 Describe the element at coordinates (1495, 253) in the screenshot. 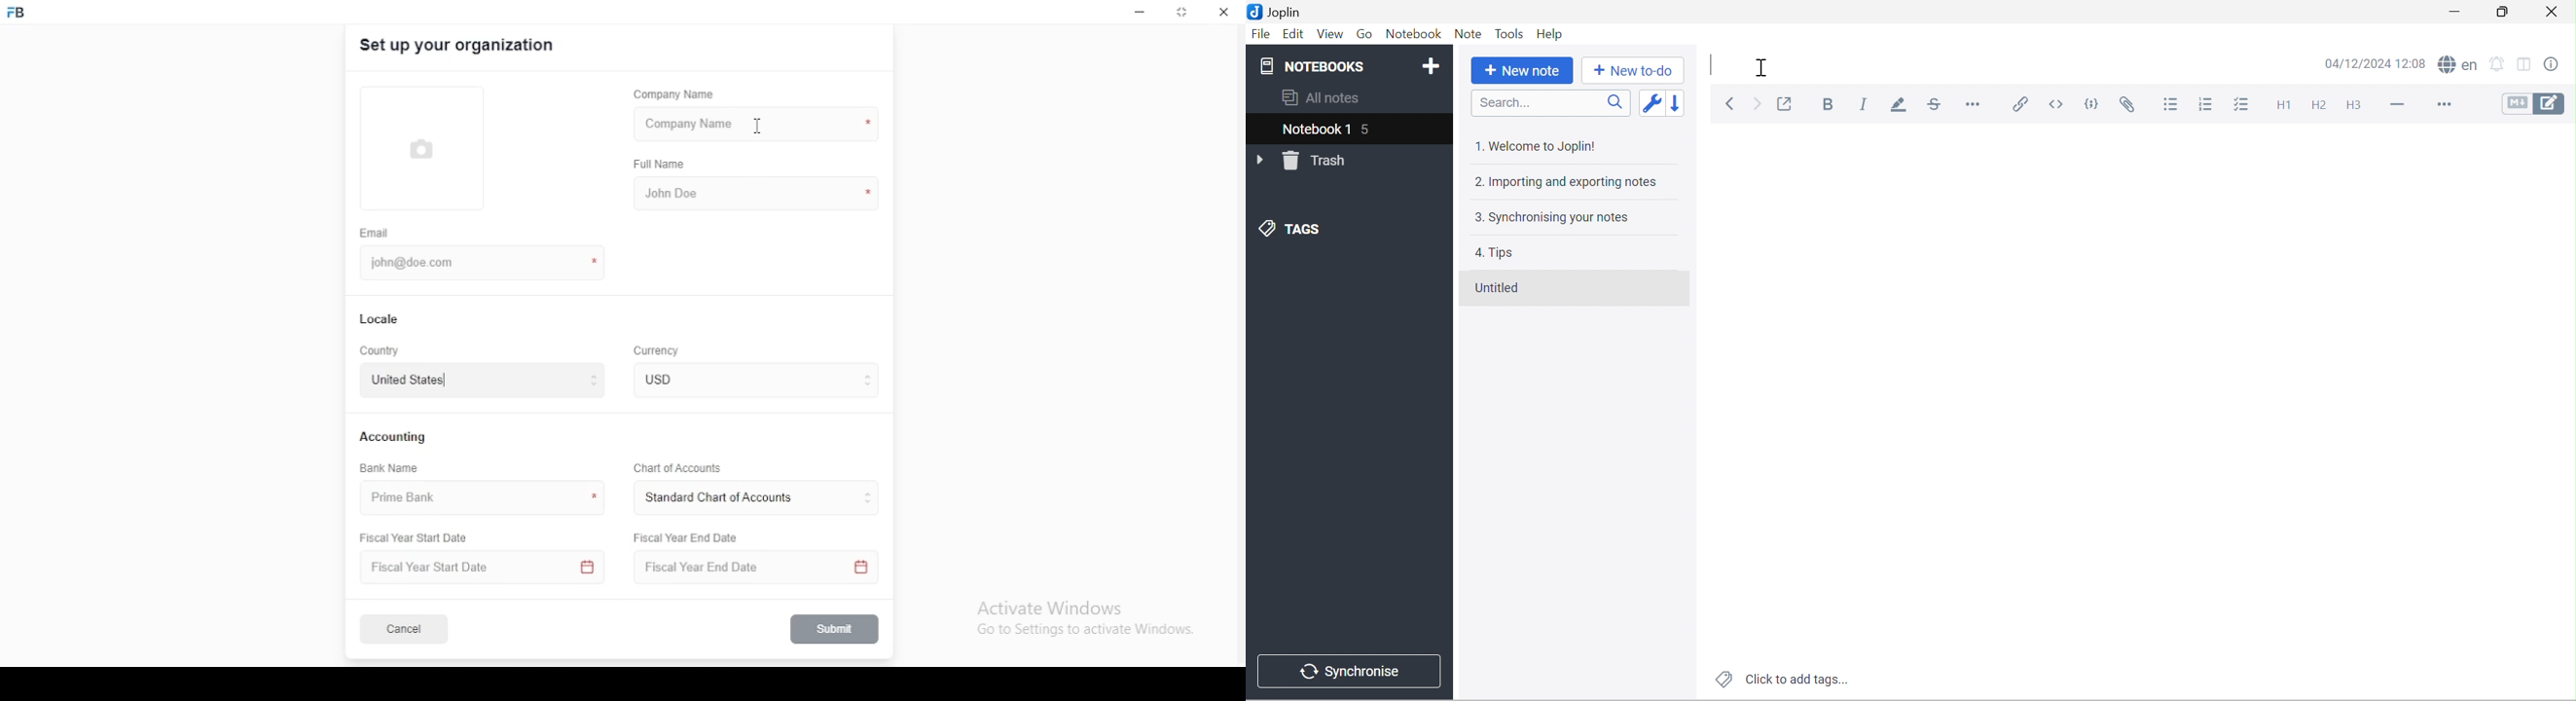

I see `4. Tips` at that location.